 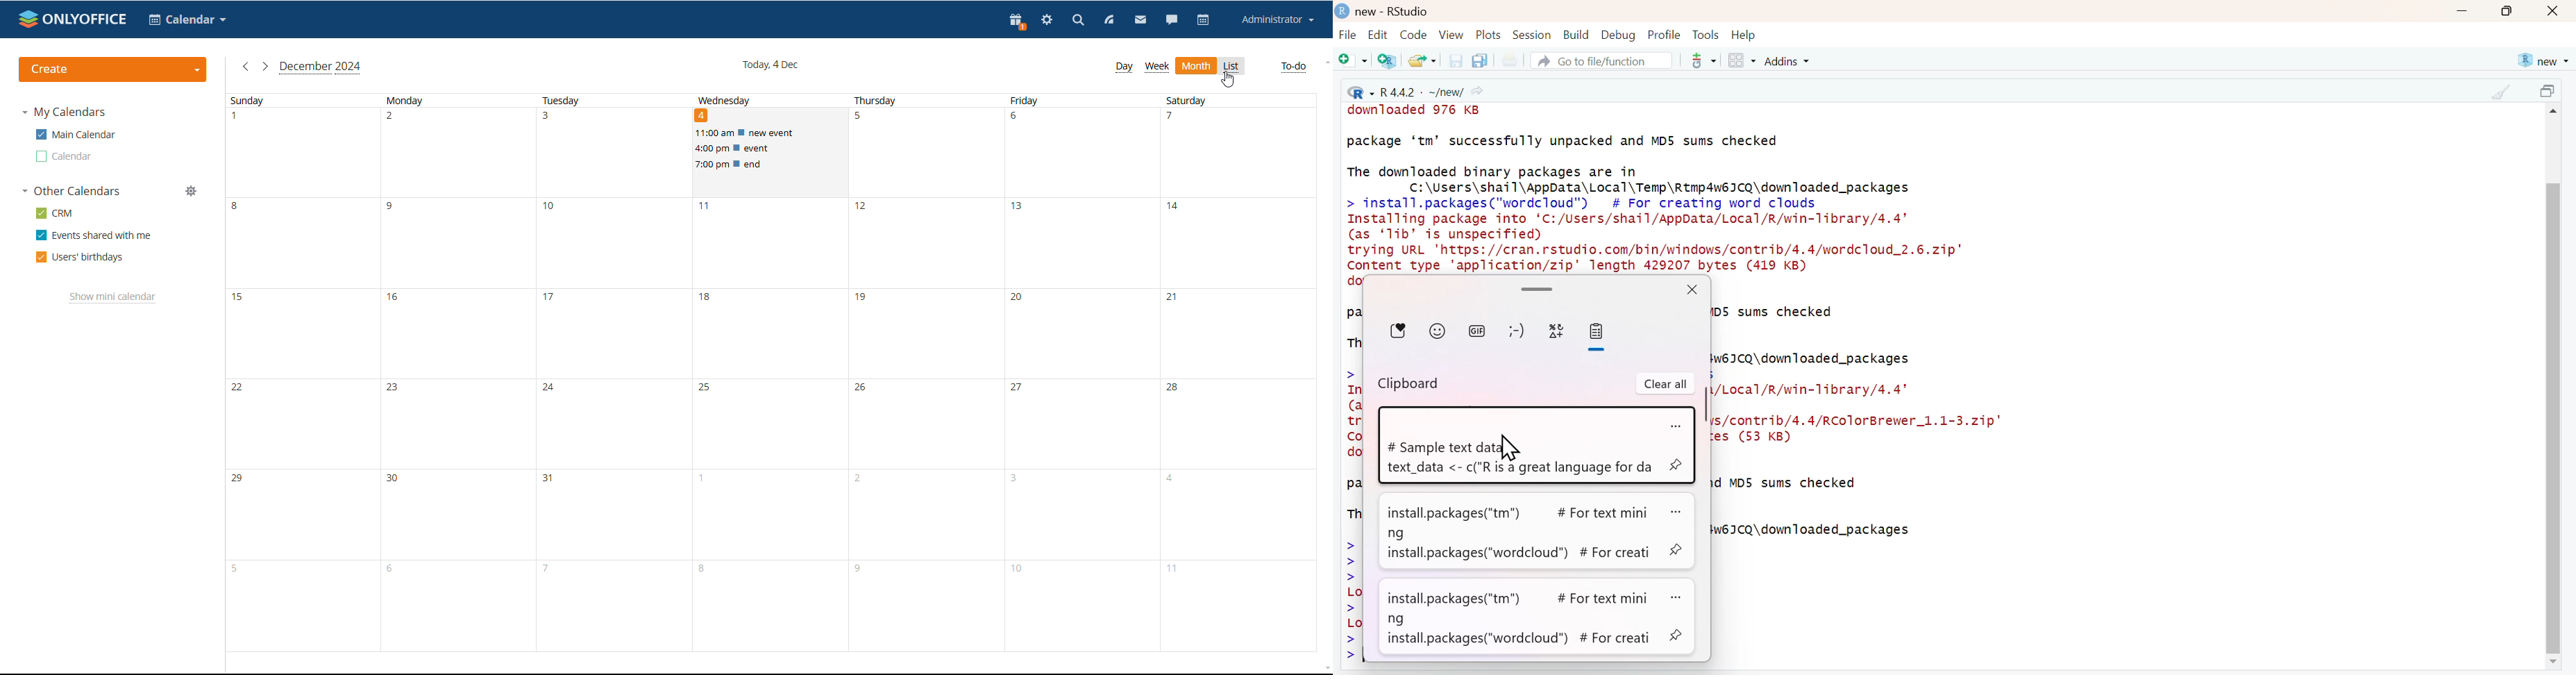 What do you see at coordinates (1479, 60) in the screenshot?
I see `Save all the open documents` at bounding box center [1479, 60].